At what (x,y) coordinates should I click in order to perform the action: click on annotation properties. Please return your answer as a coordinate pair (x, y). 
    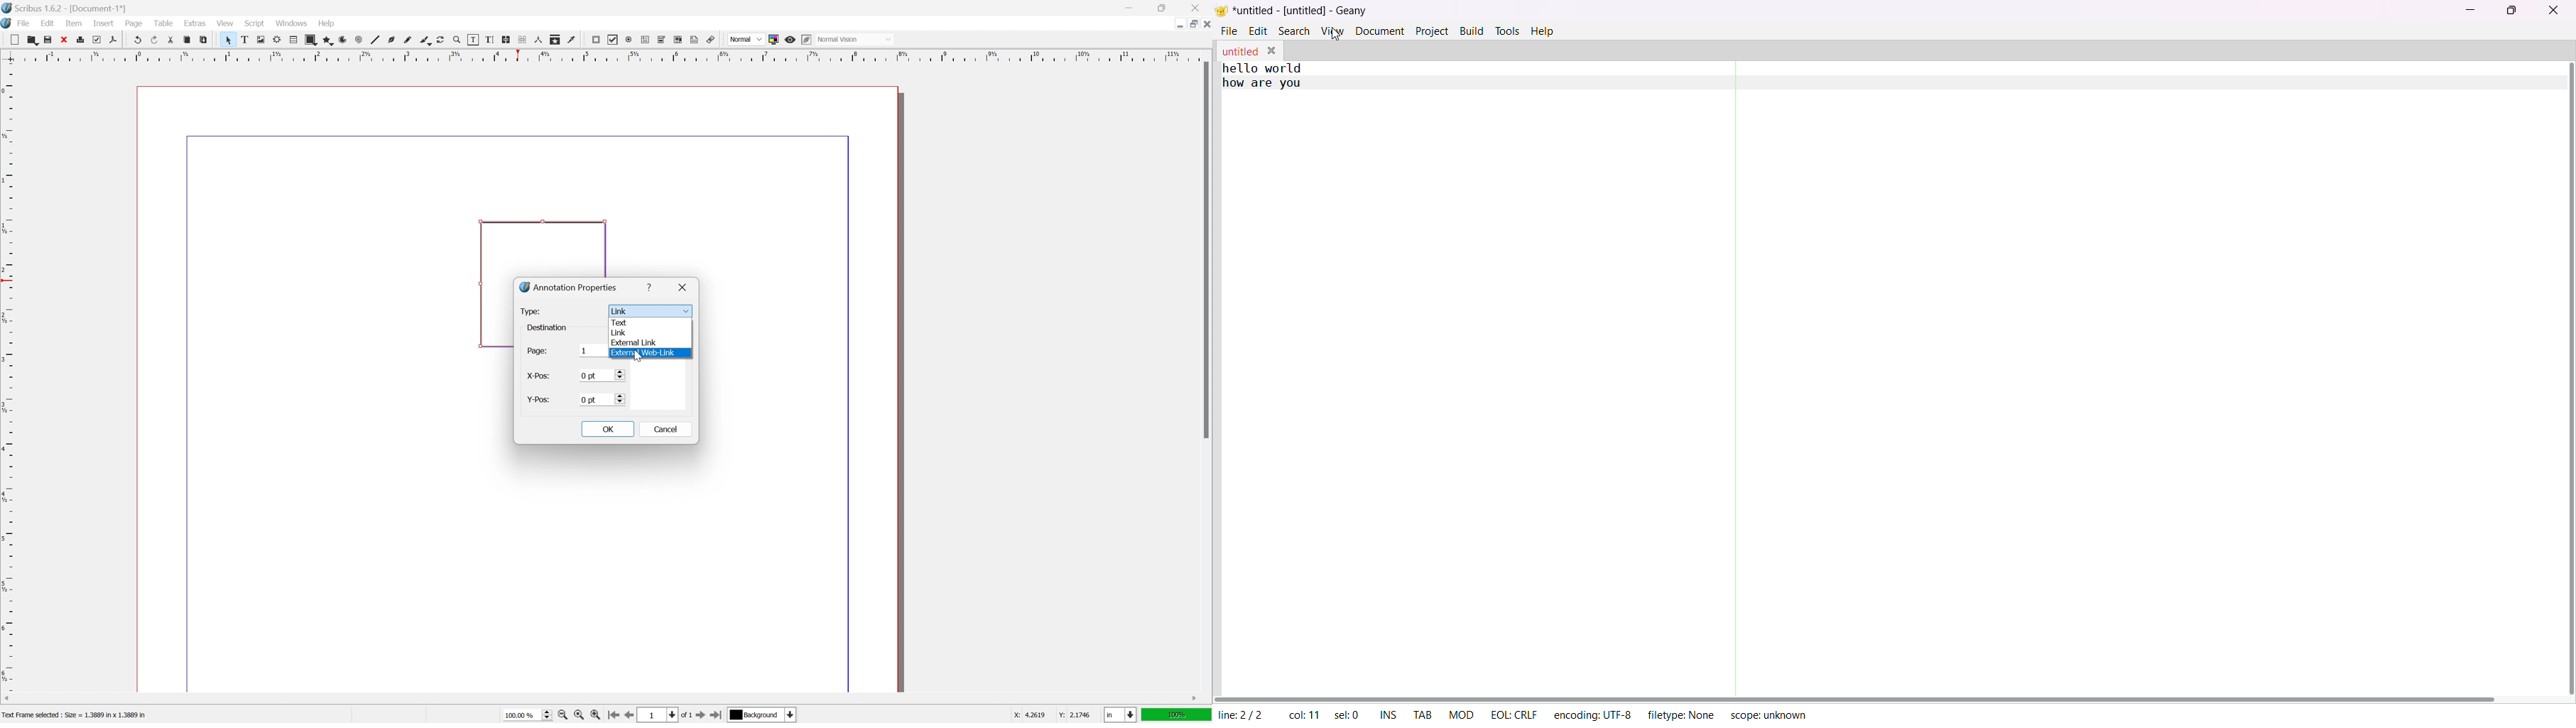
    Looking at the image, I should click on (569, 287).